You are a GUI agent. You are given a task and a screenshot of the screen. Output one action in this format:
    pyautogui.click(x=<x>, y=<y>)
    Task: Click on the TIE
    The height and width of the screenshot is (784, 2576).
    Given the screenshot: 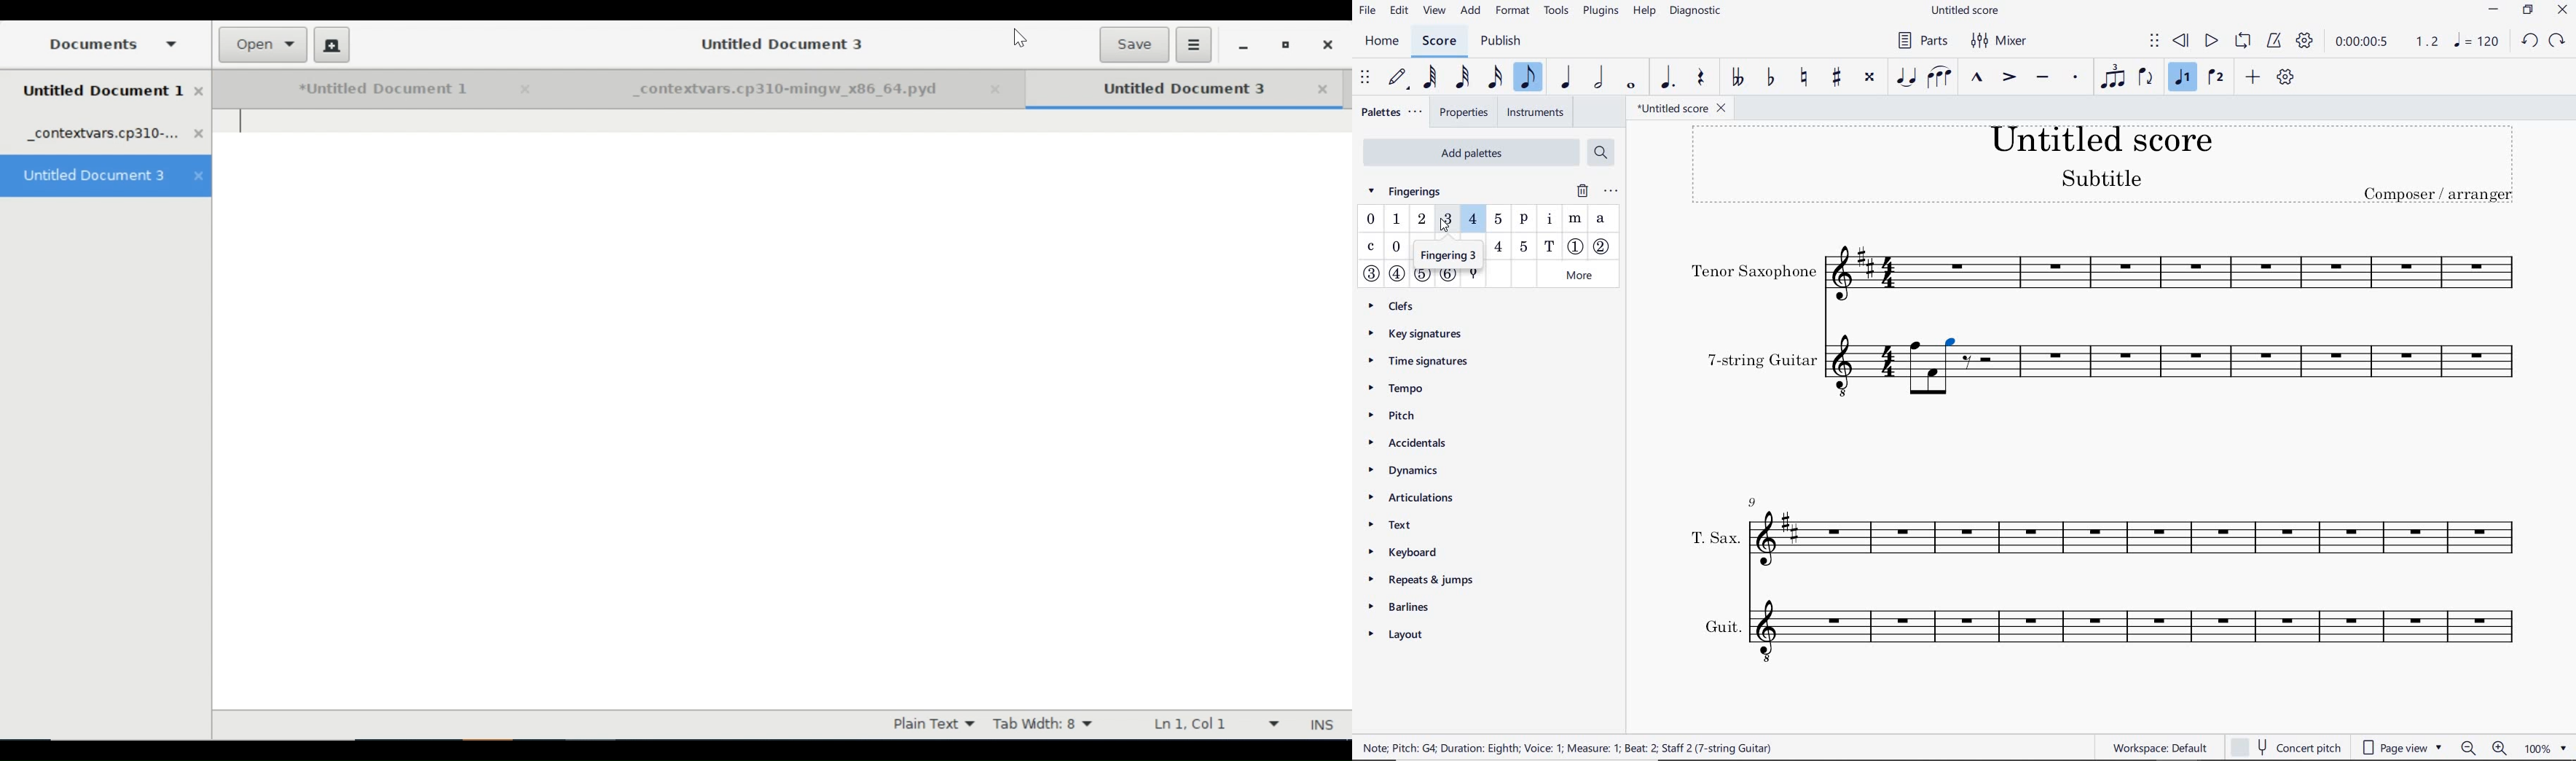 What is the action you would take?
    pyautogui.click(x=1905, y=77)
    